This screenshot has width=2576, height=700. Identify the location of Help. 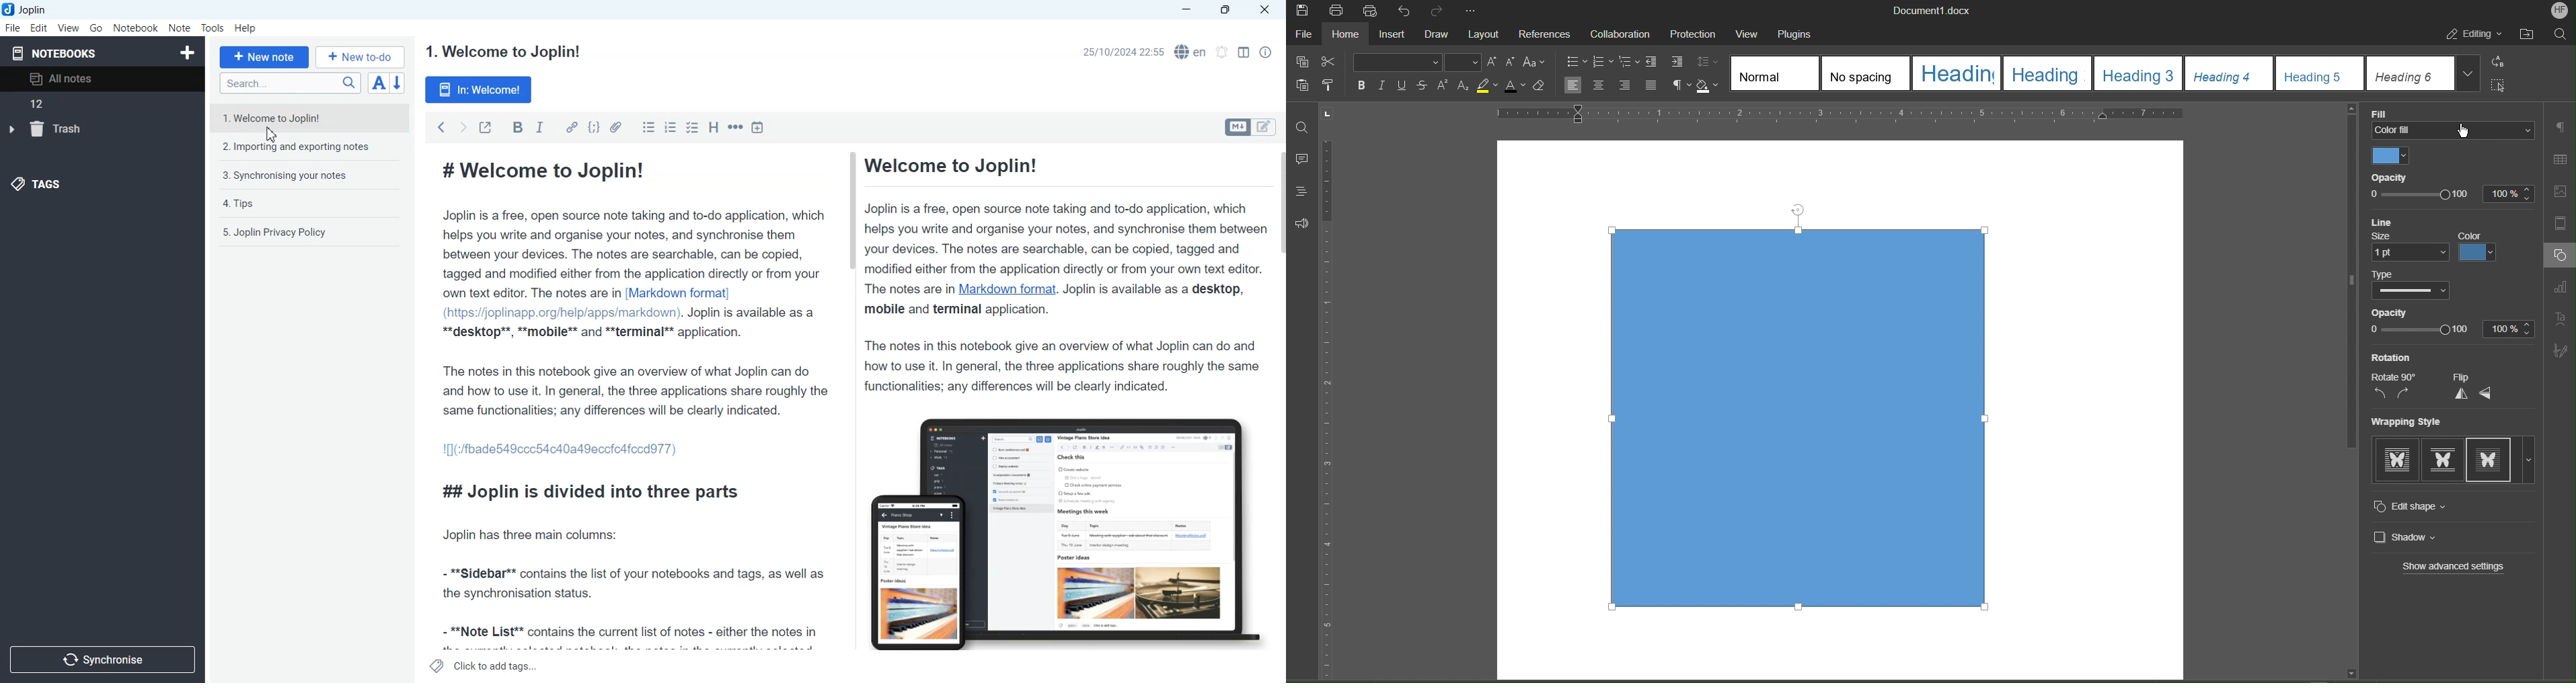
(247, 29).